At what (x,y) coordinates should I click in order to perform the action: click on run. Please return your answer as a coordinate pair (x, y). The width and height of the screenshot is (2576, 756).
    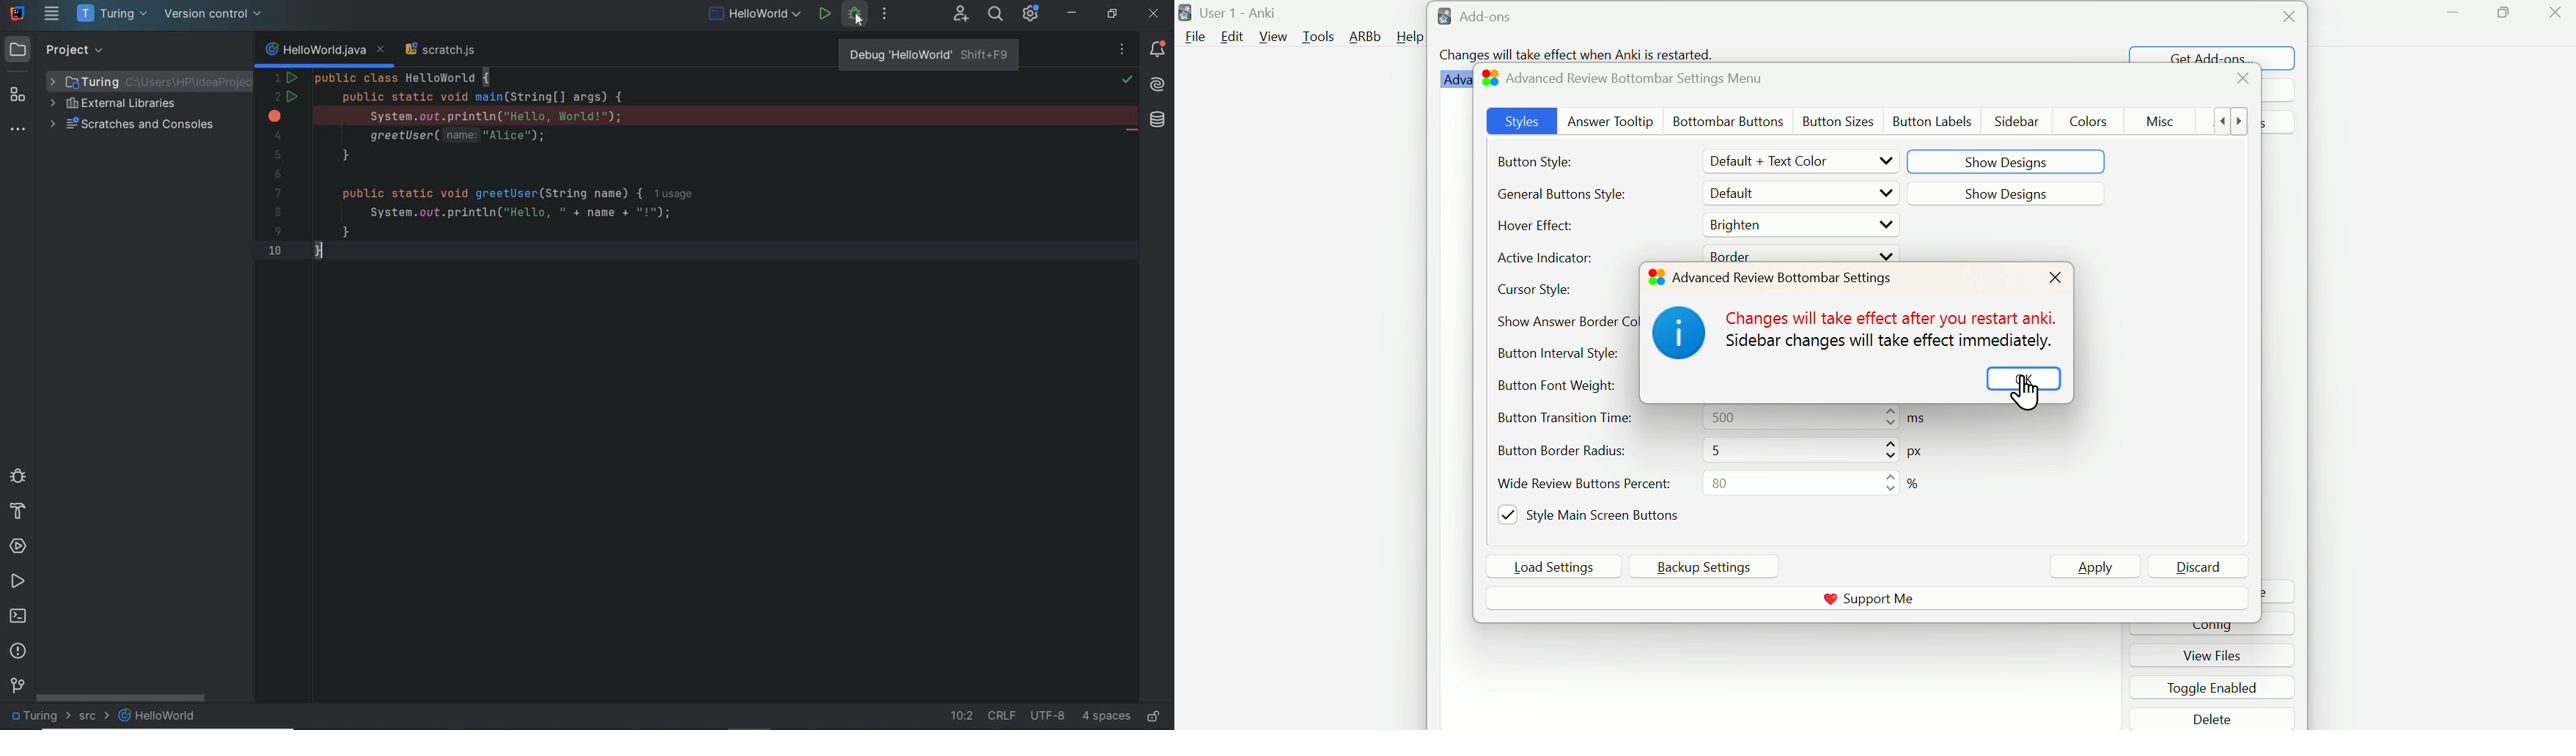
    Looking at the image, I should click on (18, 583).